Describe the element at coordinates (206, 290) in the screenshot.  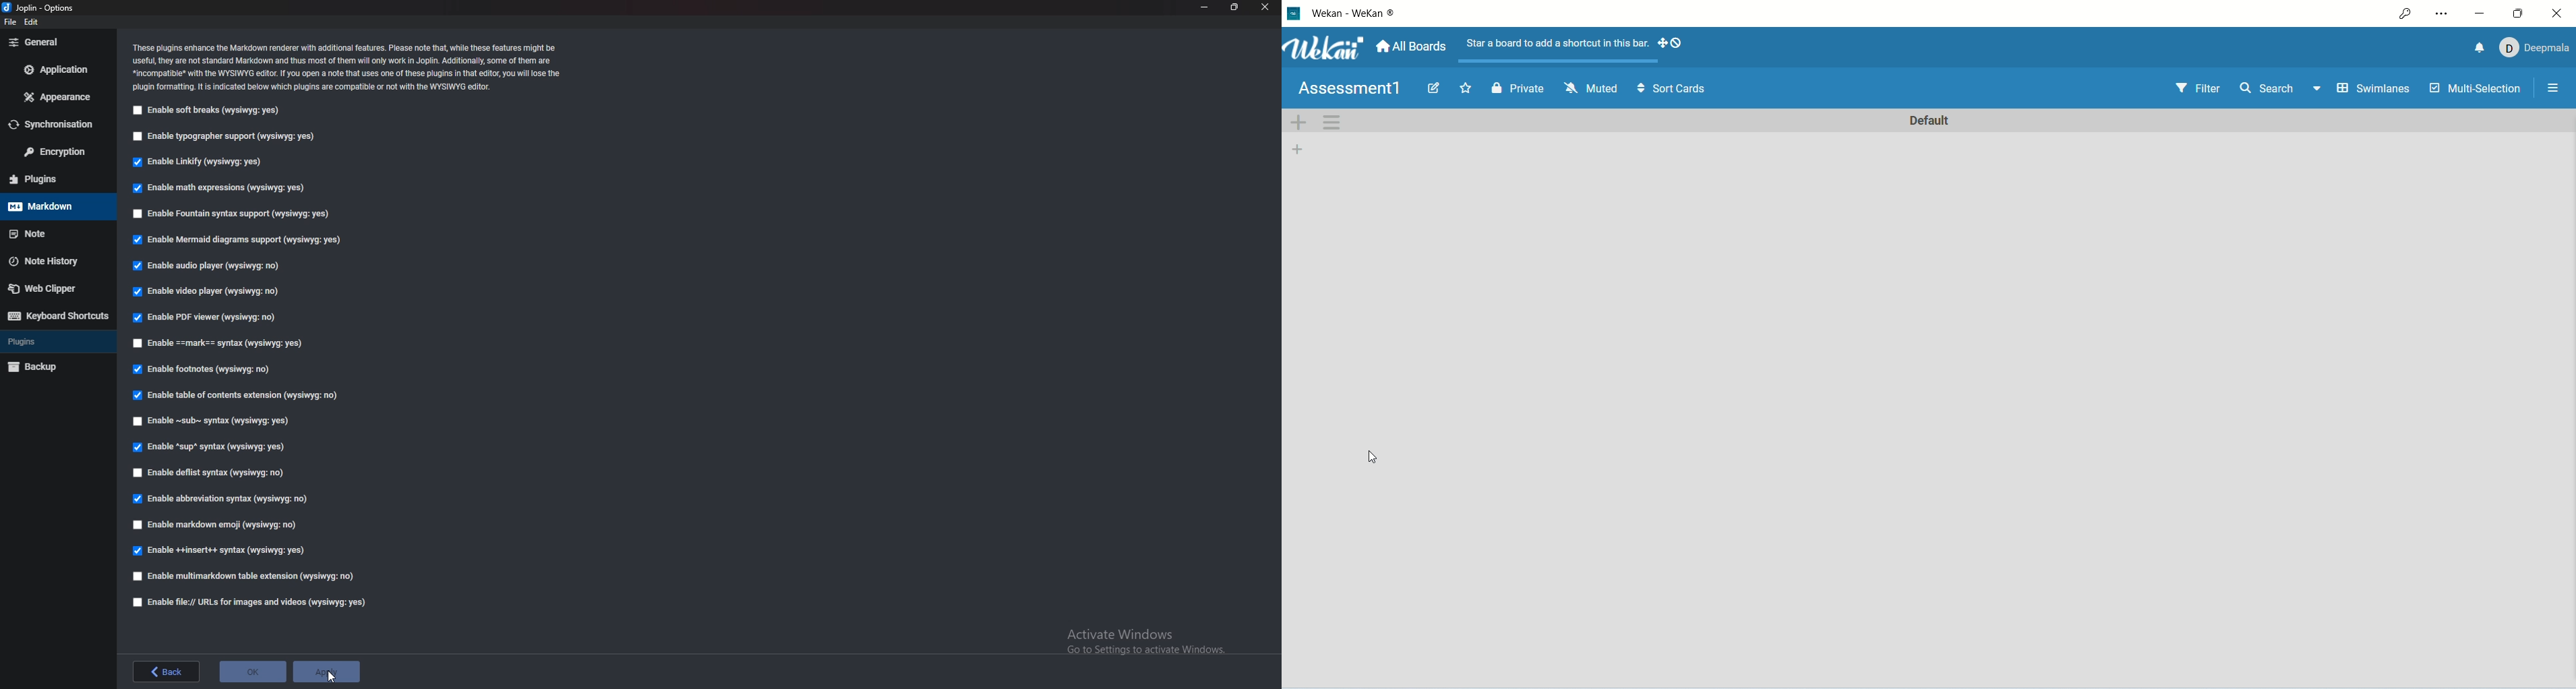
I see `Enable video player` at that location.